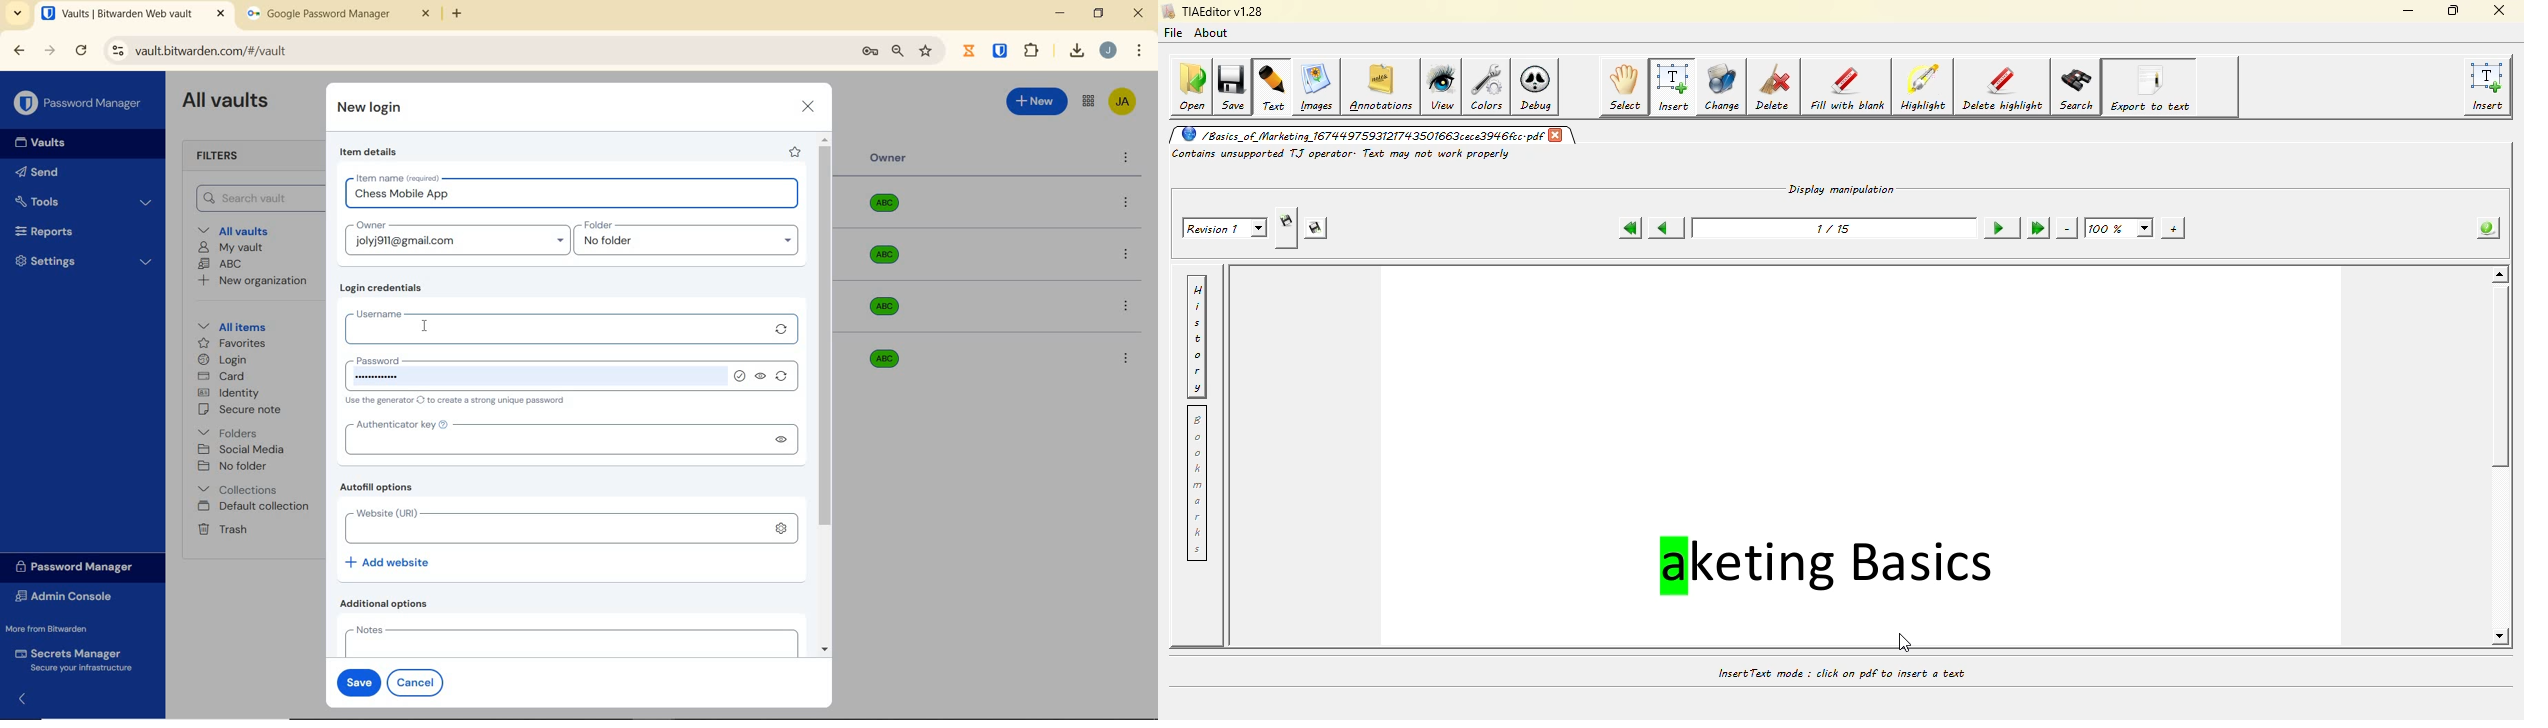 The image size is (2548, 728). I want to click on backward, so click(18, 50).